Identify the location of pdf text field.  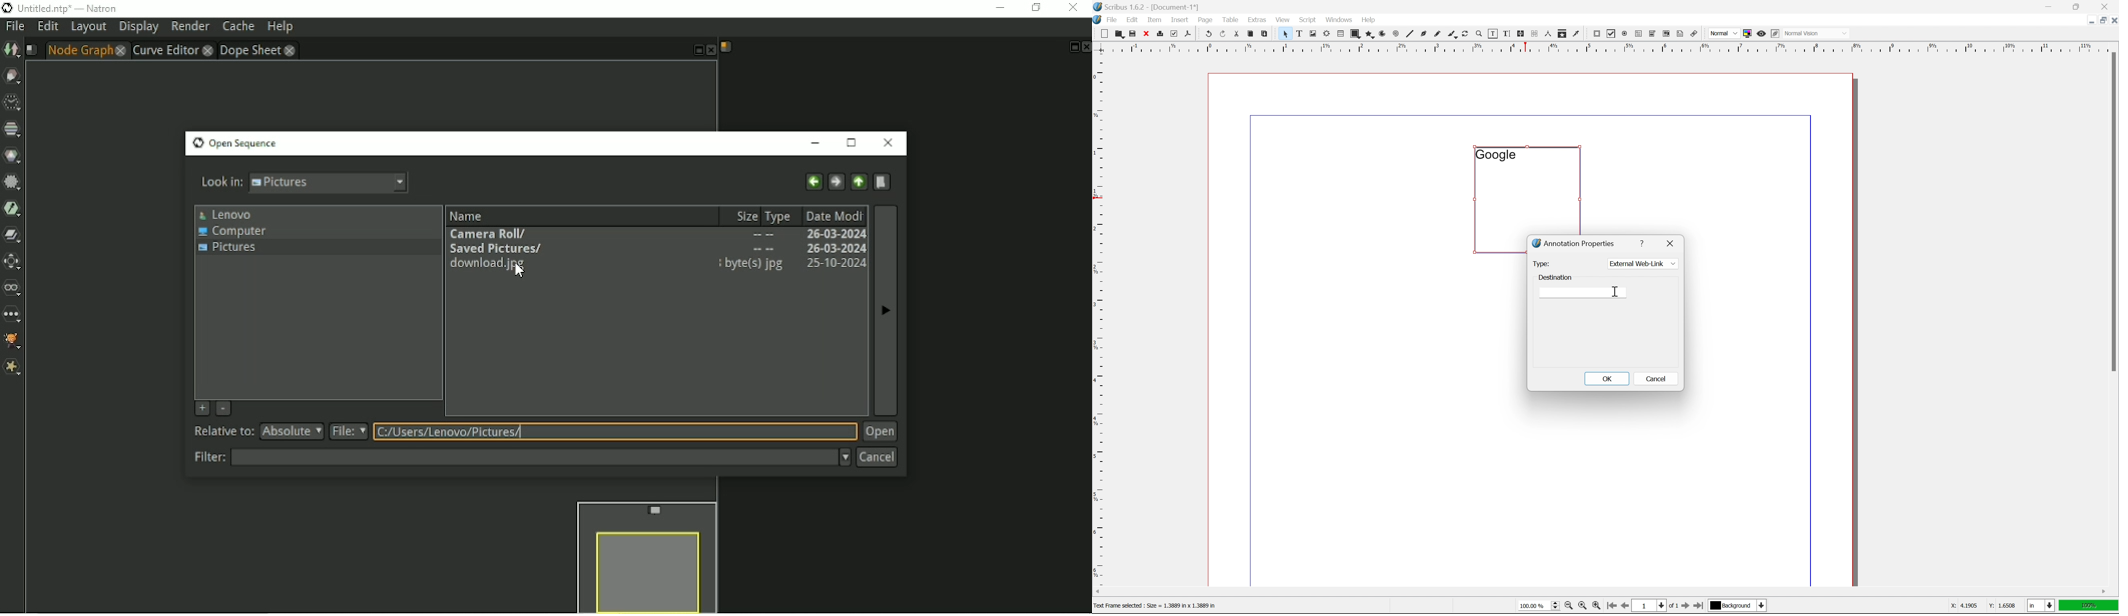
(1637, 34).